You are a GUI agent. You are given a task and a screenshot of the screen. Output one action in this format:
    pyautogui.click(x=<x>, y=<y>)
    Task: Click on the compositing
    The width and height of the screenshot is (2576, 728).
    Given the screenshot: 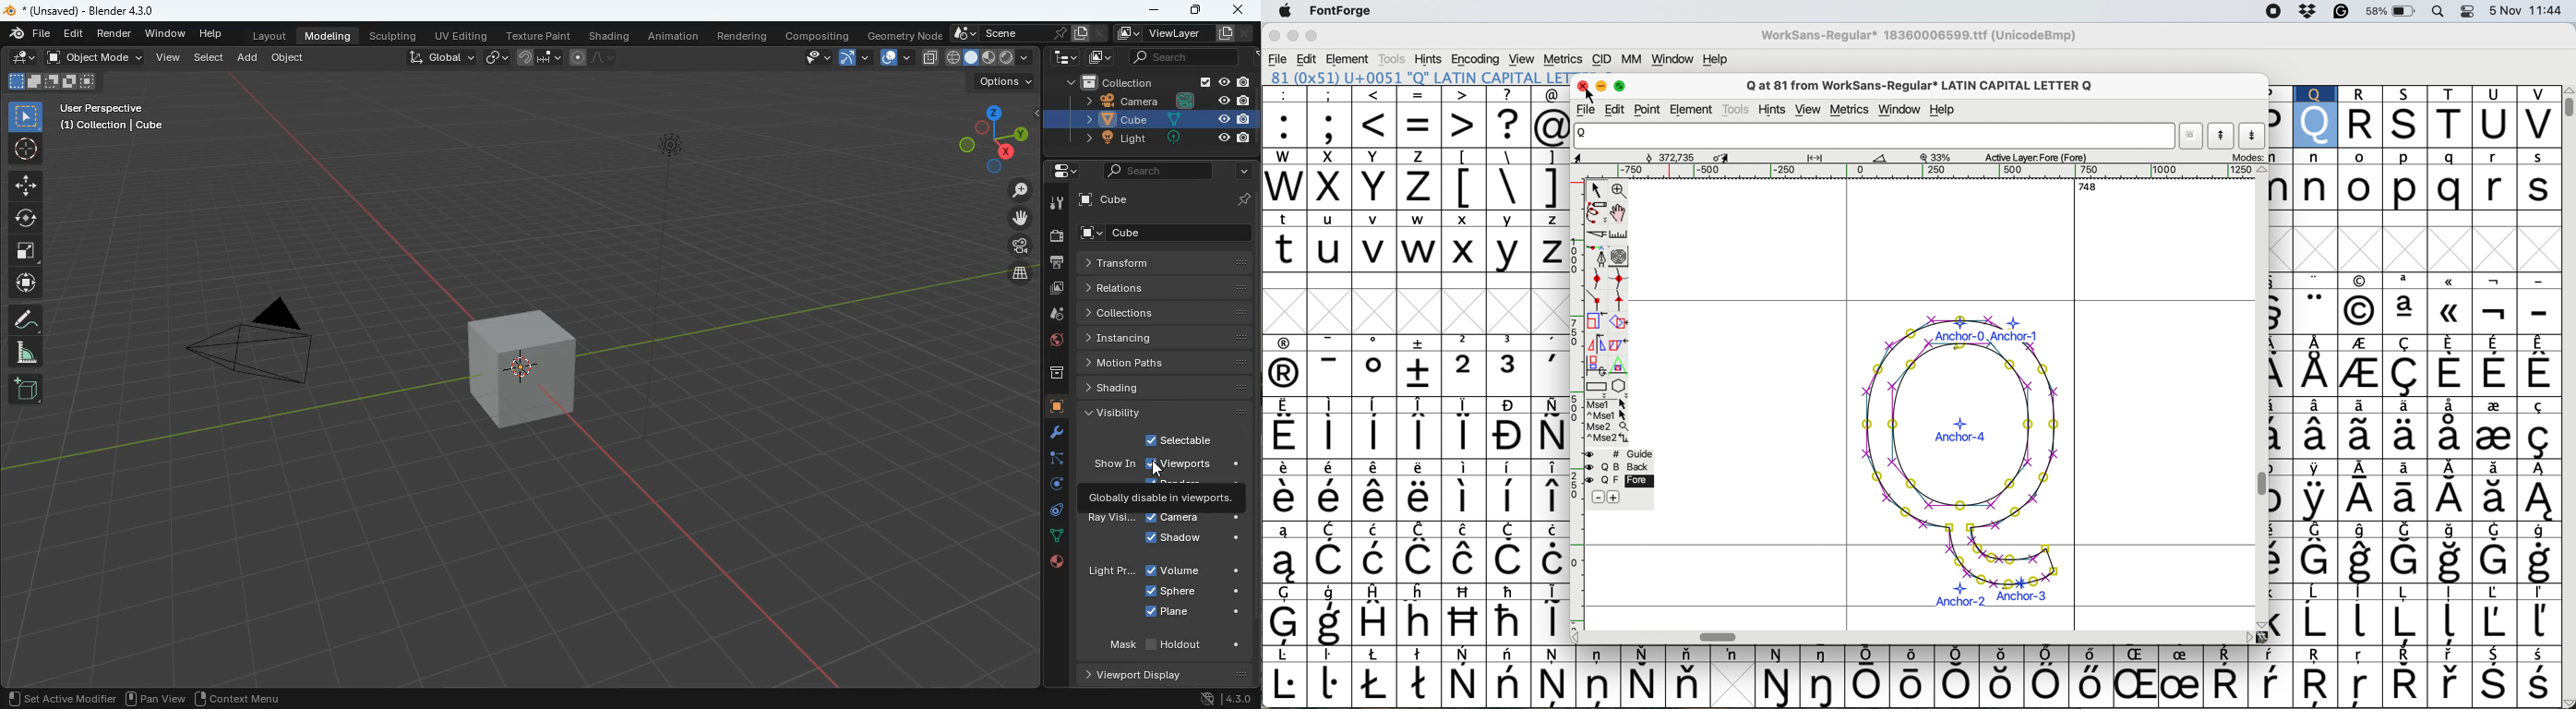 What is the action you would take?
    pyautogui.click(x=816, y=35)
    